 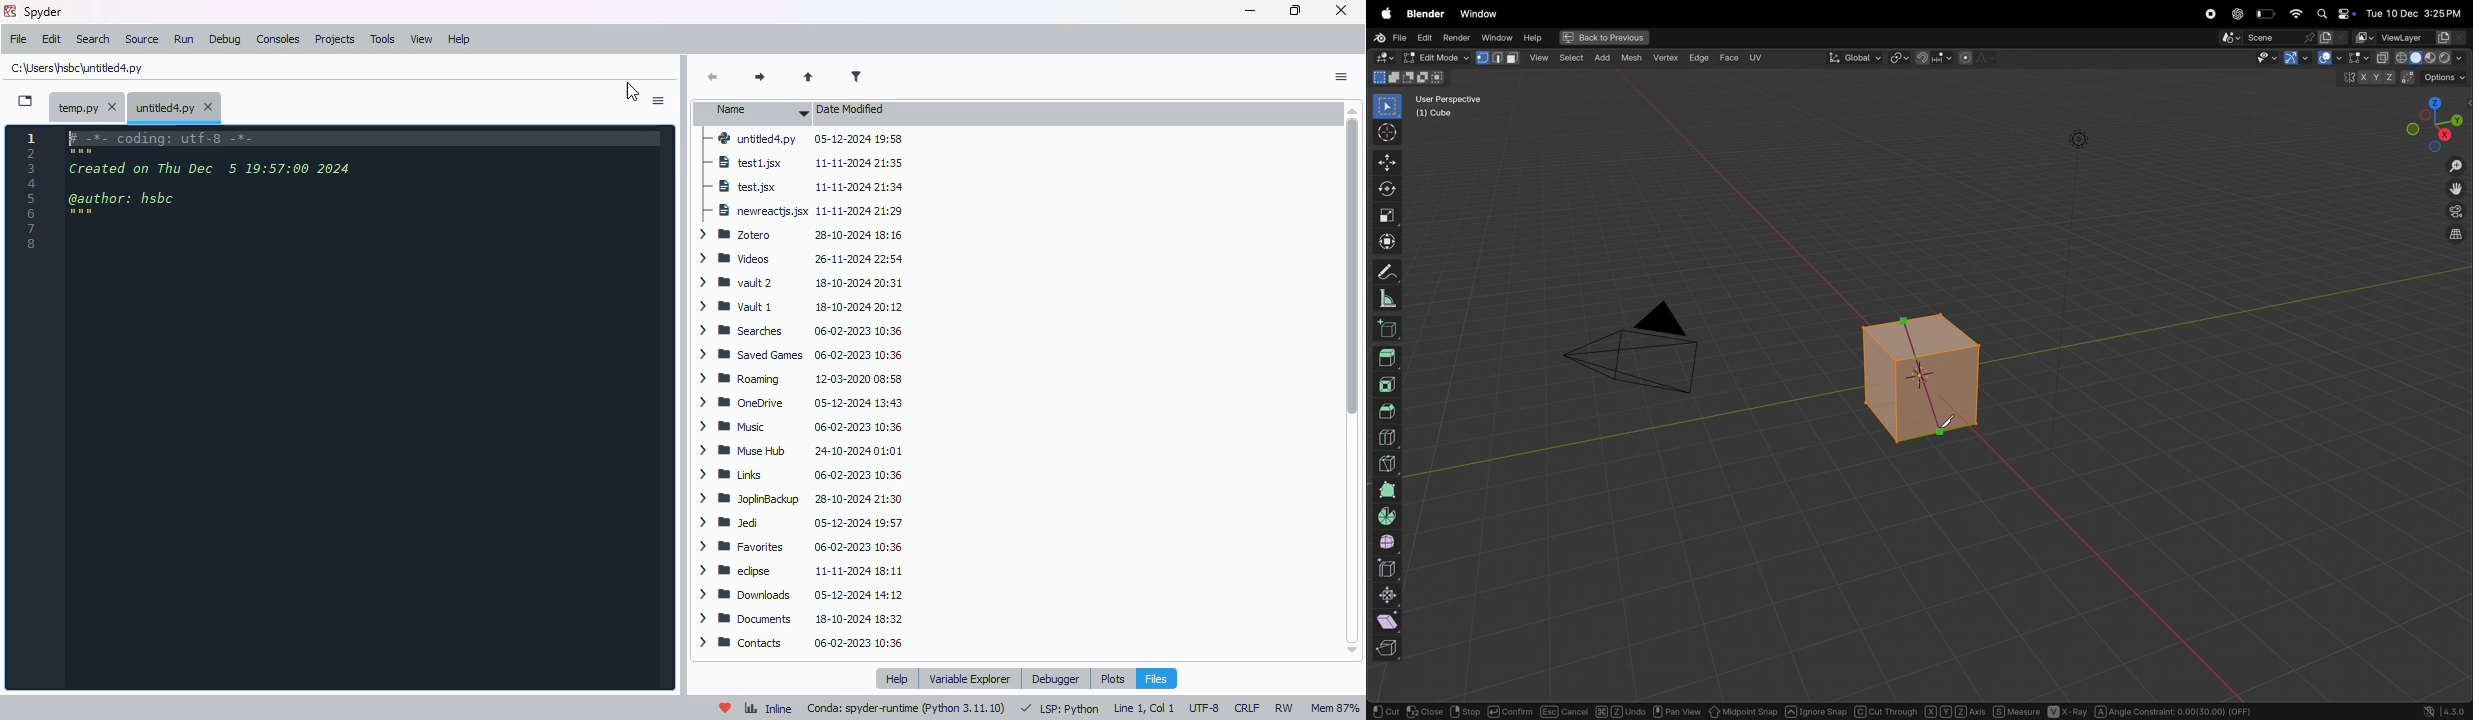 I want to click on name, so click(x=756, y=163).